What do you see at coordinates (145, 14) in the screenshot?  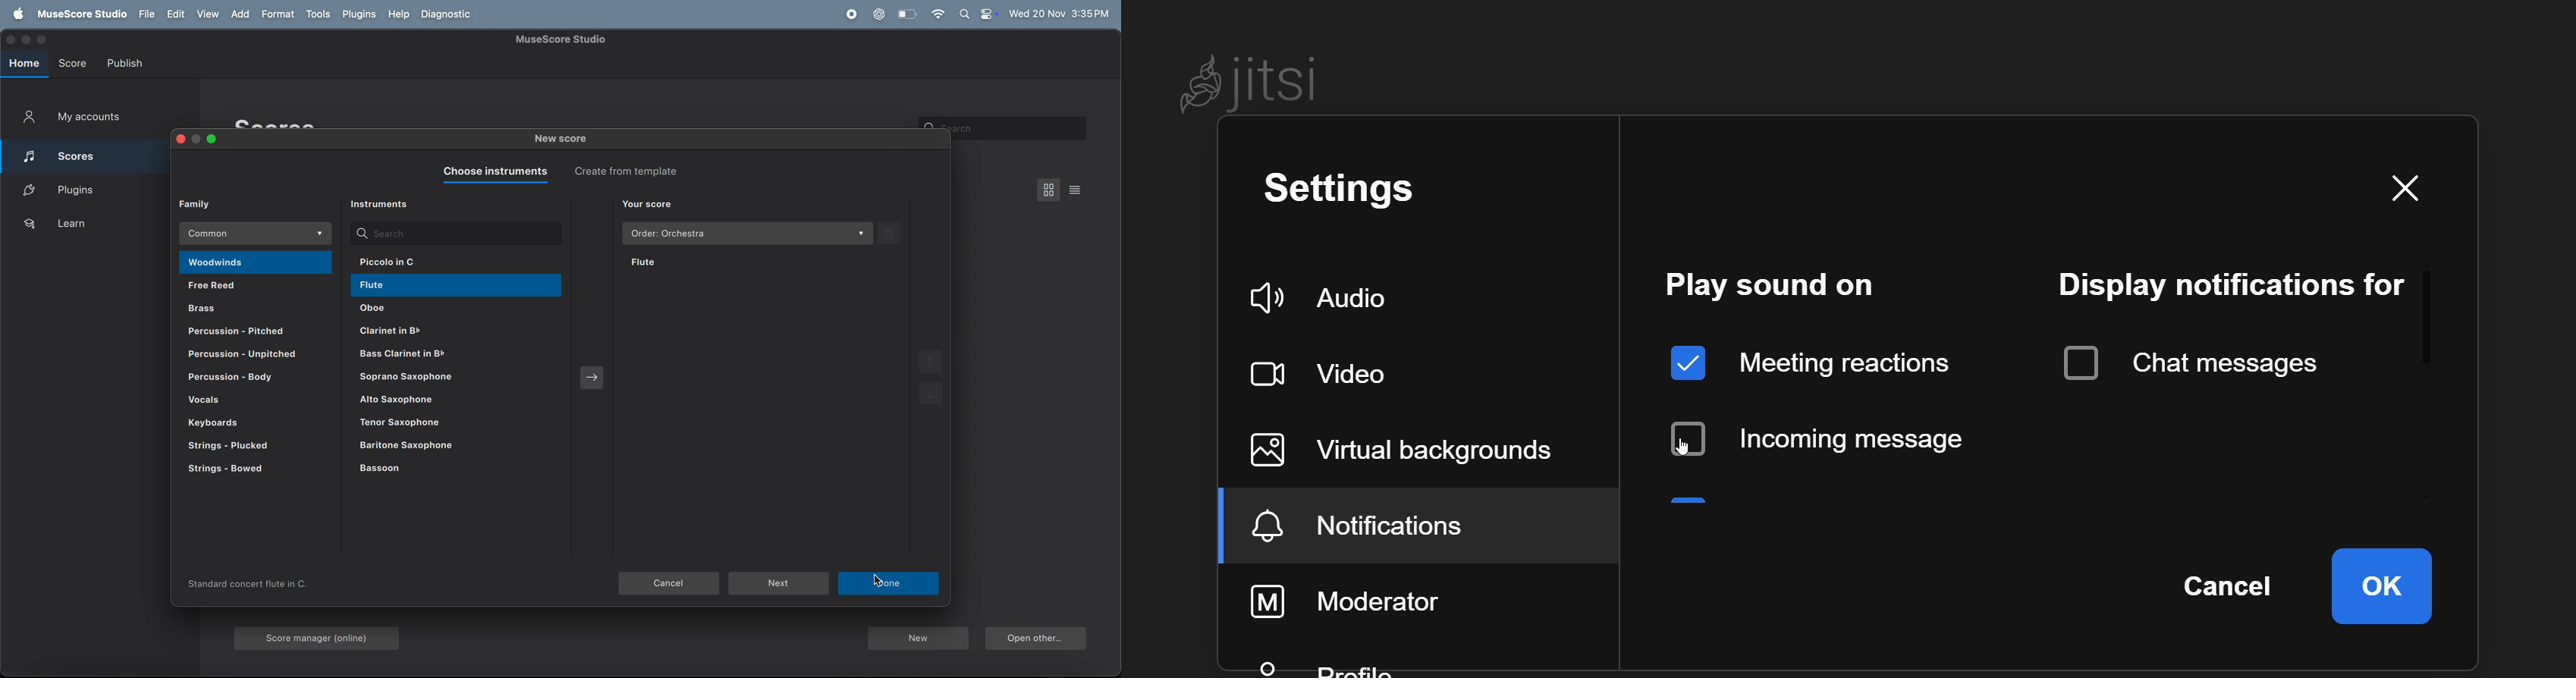 I see `file` at bounding box center [145, 14].